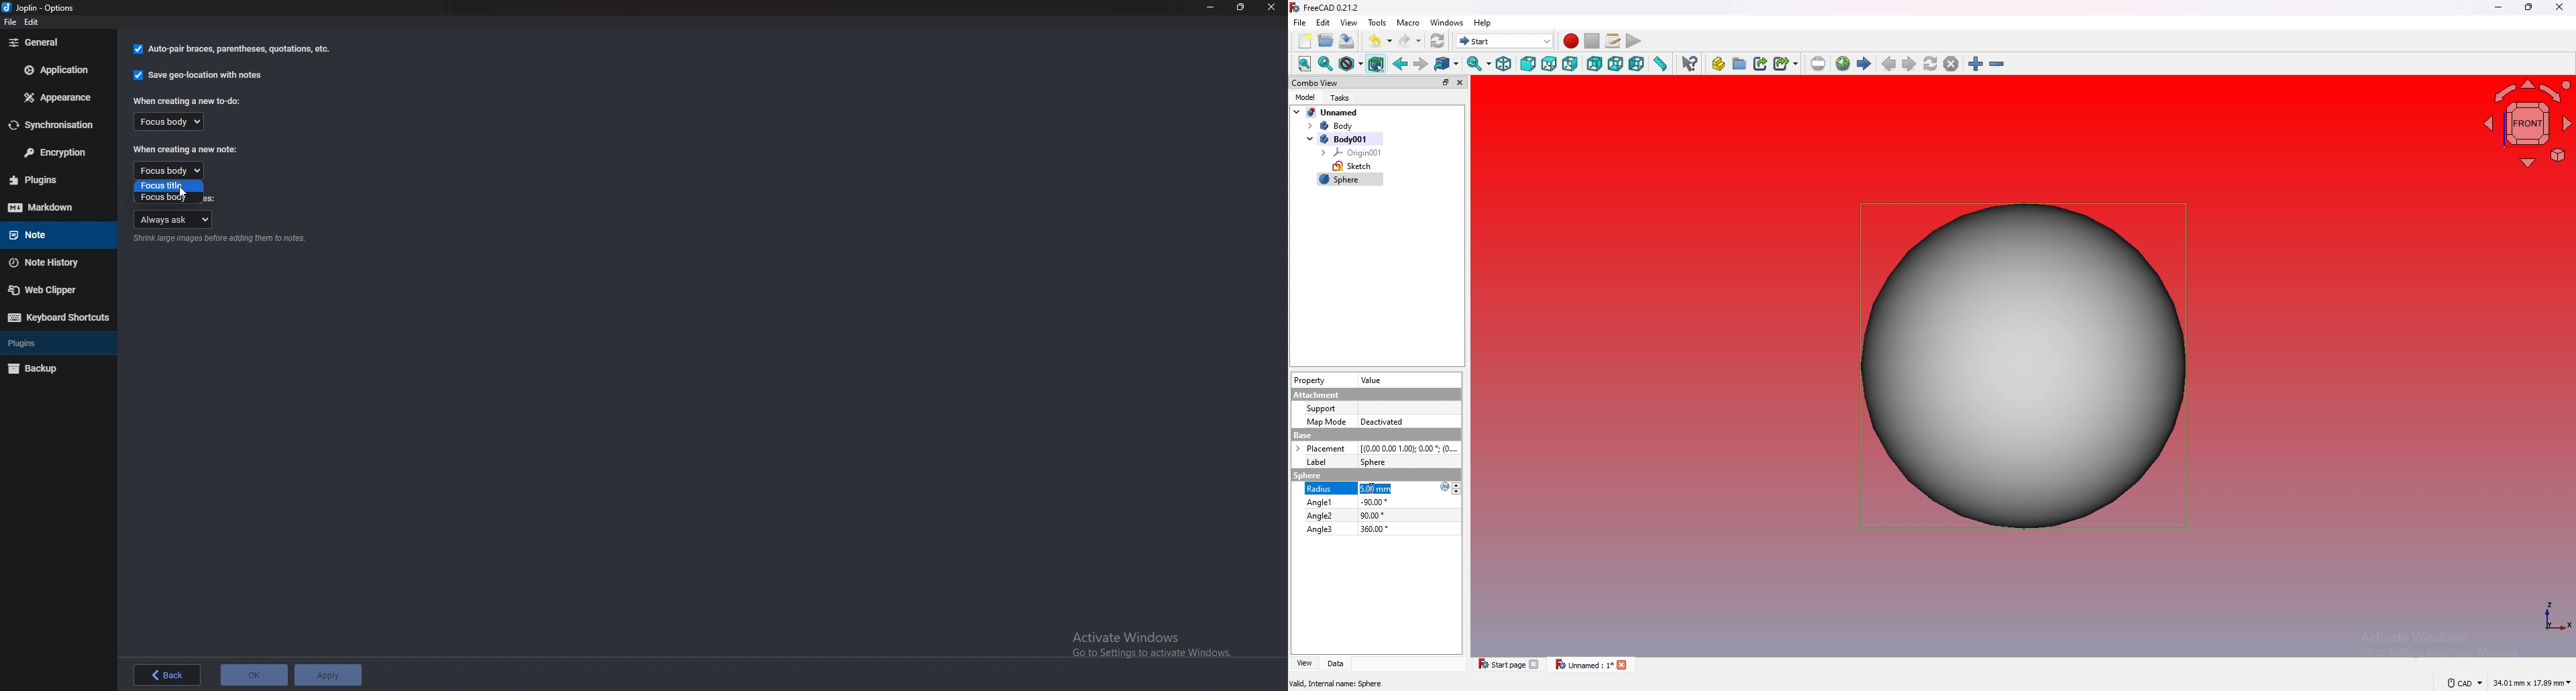 The width and height of the screenshot is (2576, 700). Describe the element at coordinates (256, 676) in the screenshot. I see `ok` at that location.